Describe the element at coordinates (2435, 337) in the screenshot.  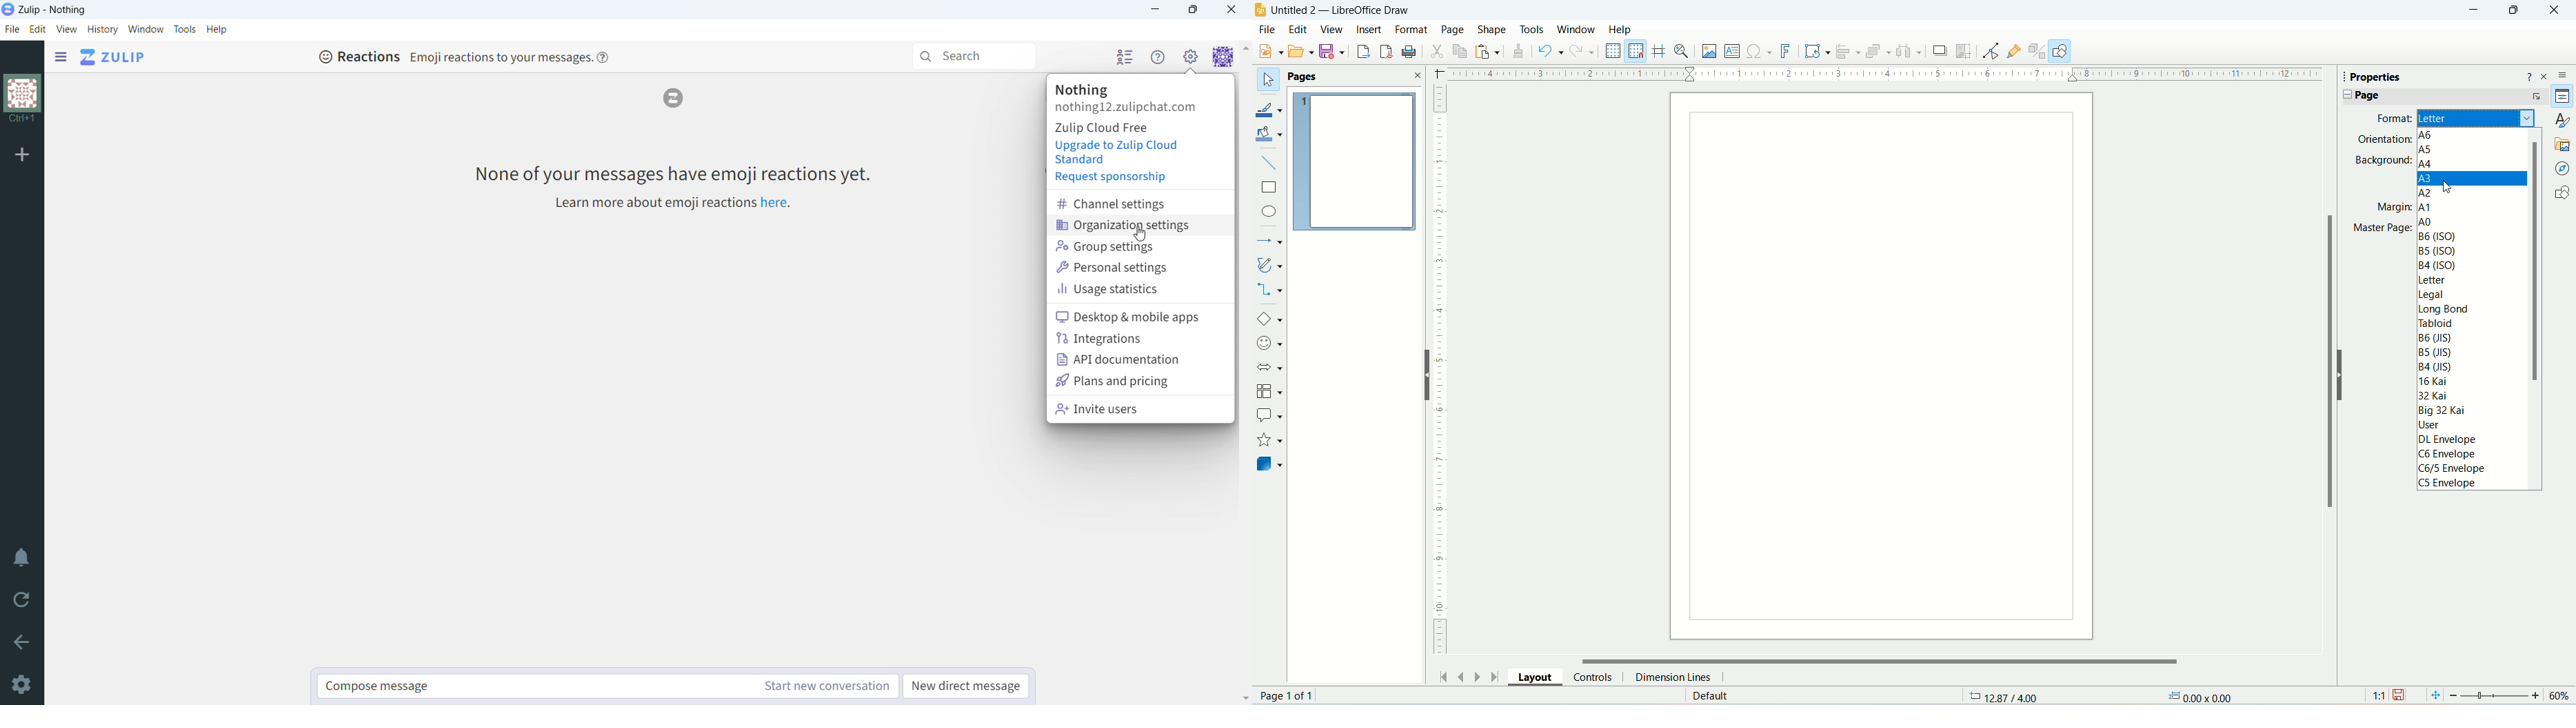
I see `B6` at that location.